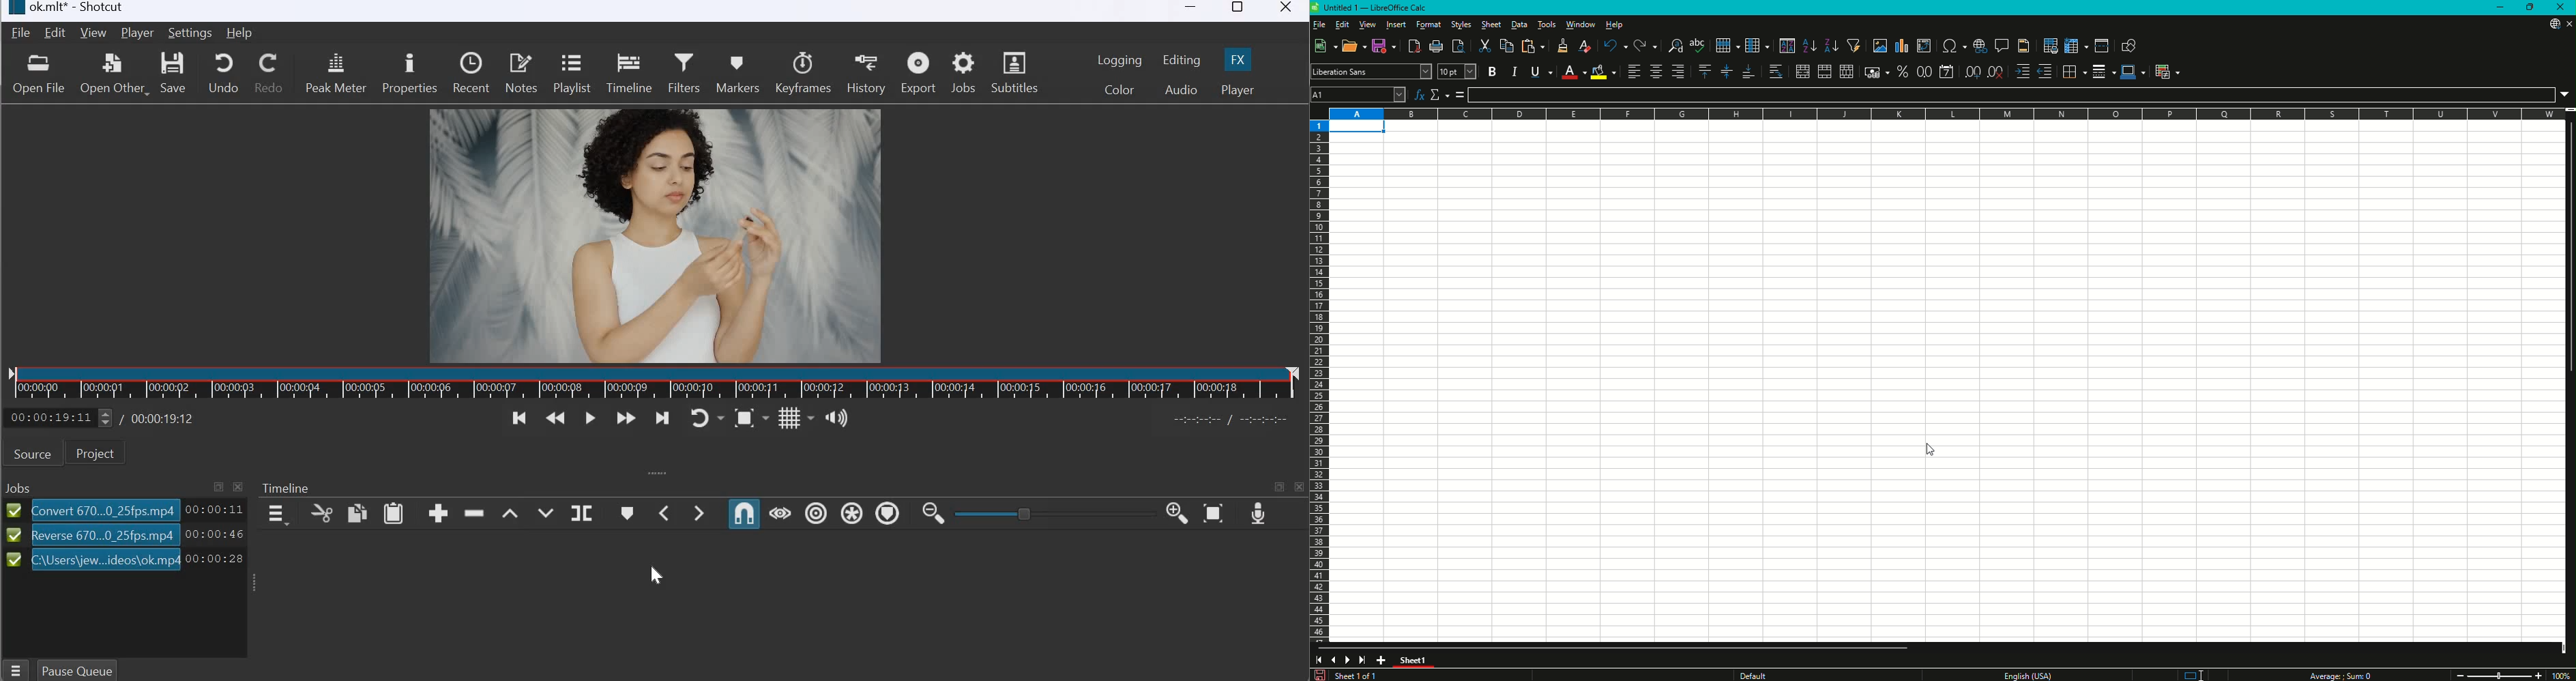 The image size is (2576, 700). What do you see at coordinates (1954, 46) in the screenshot?
I see `Insert Special Characters` at bounding box center [1954, 46].